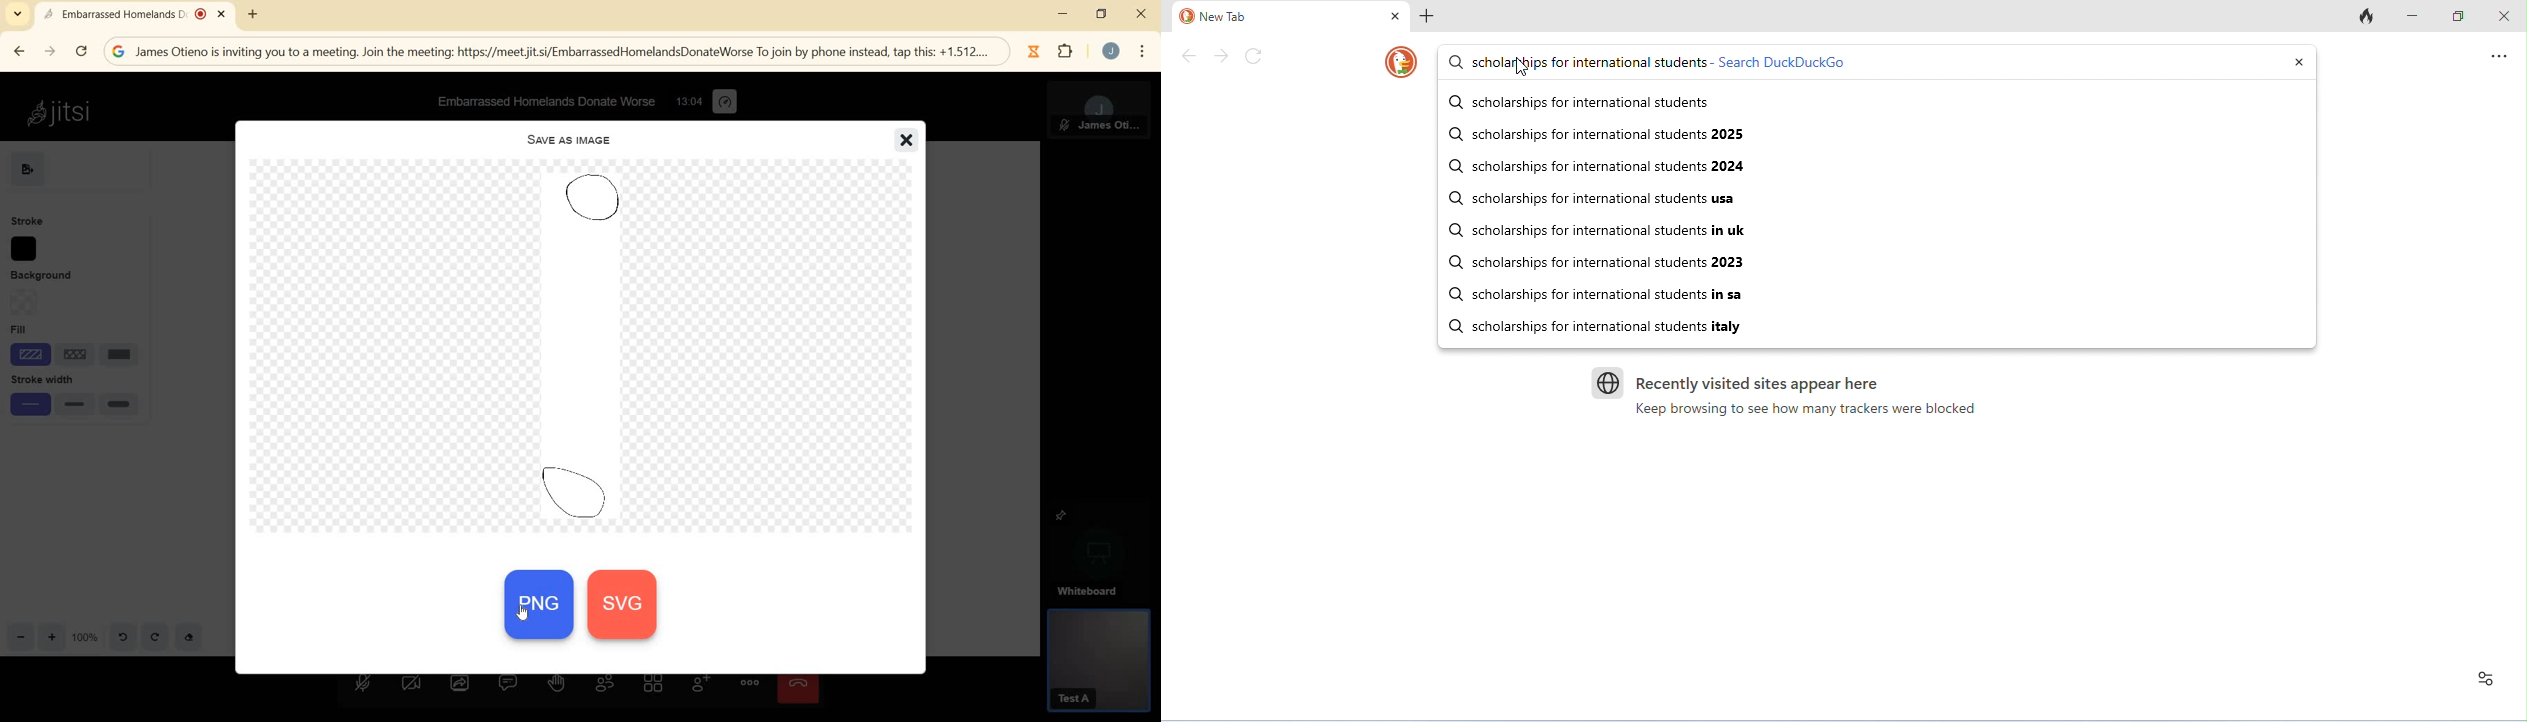  Describe the element at coordinates (1667, 63) in the screenshot. I see `scholarships for international students- search at DuckDuckGo` at that location.